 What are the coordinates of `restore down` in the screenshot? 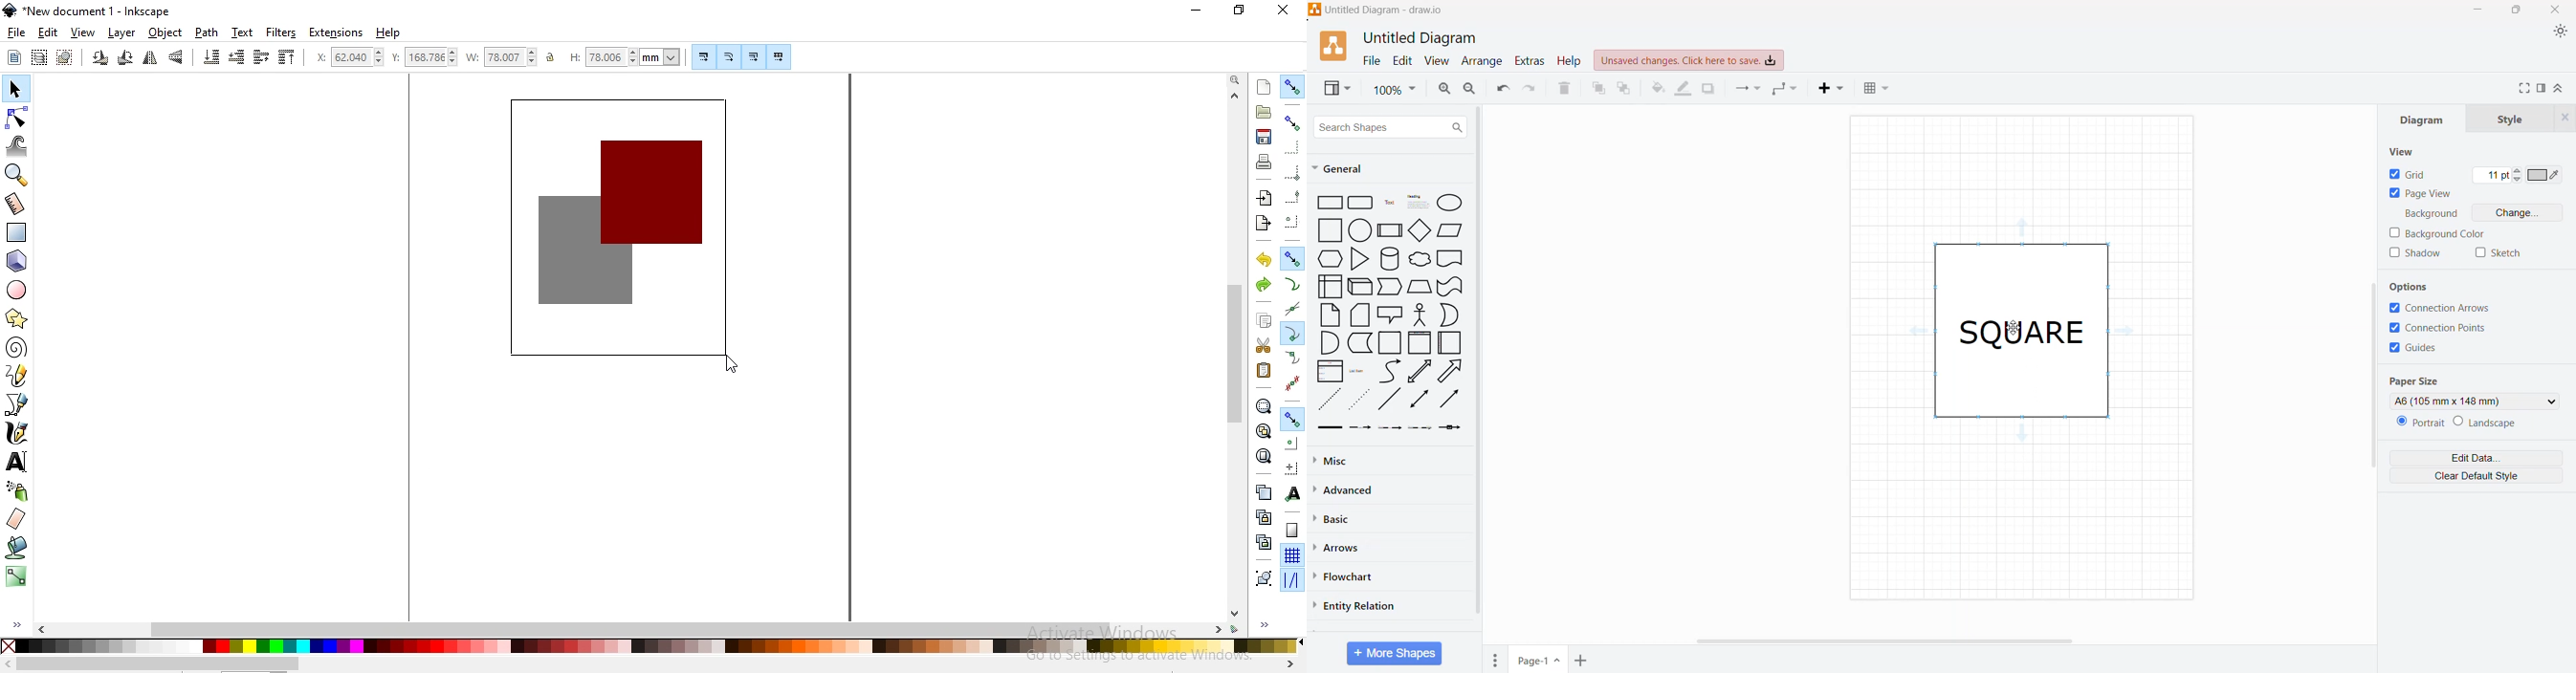 It's located at (1240, 11).